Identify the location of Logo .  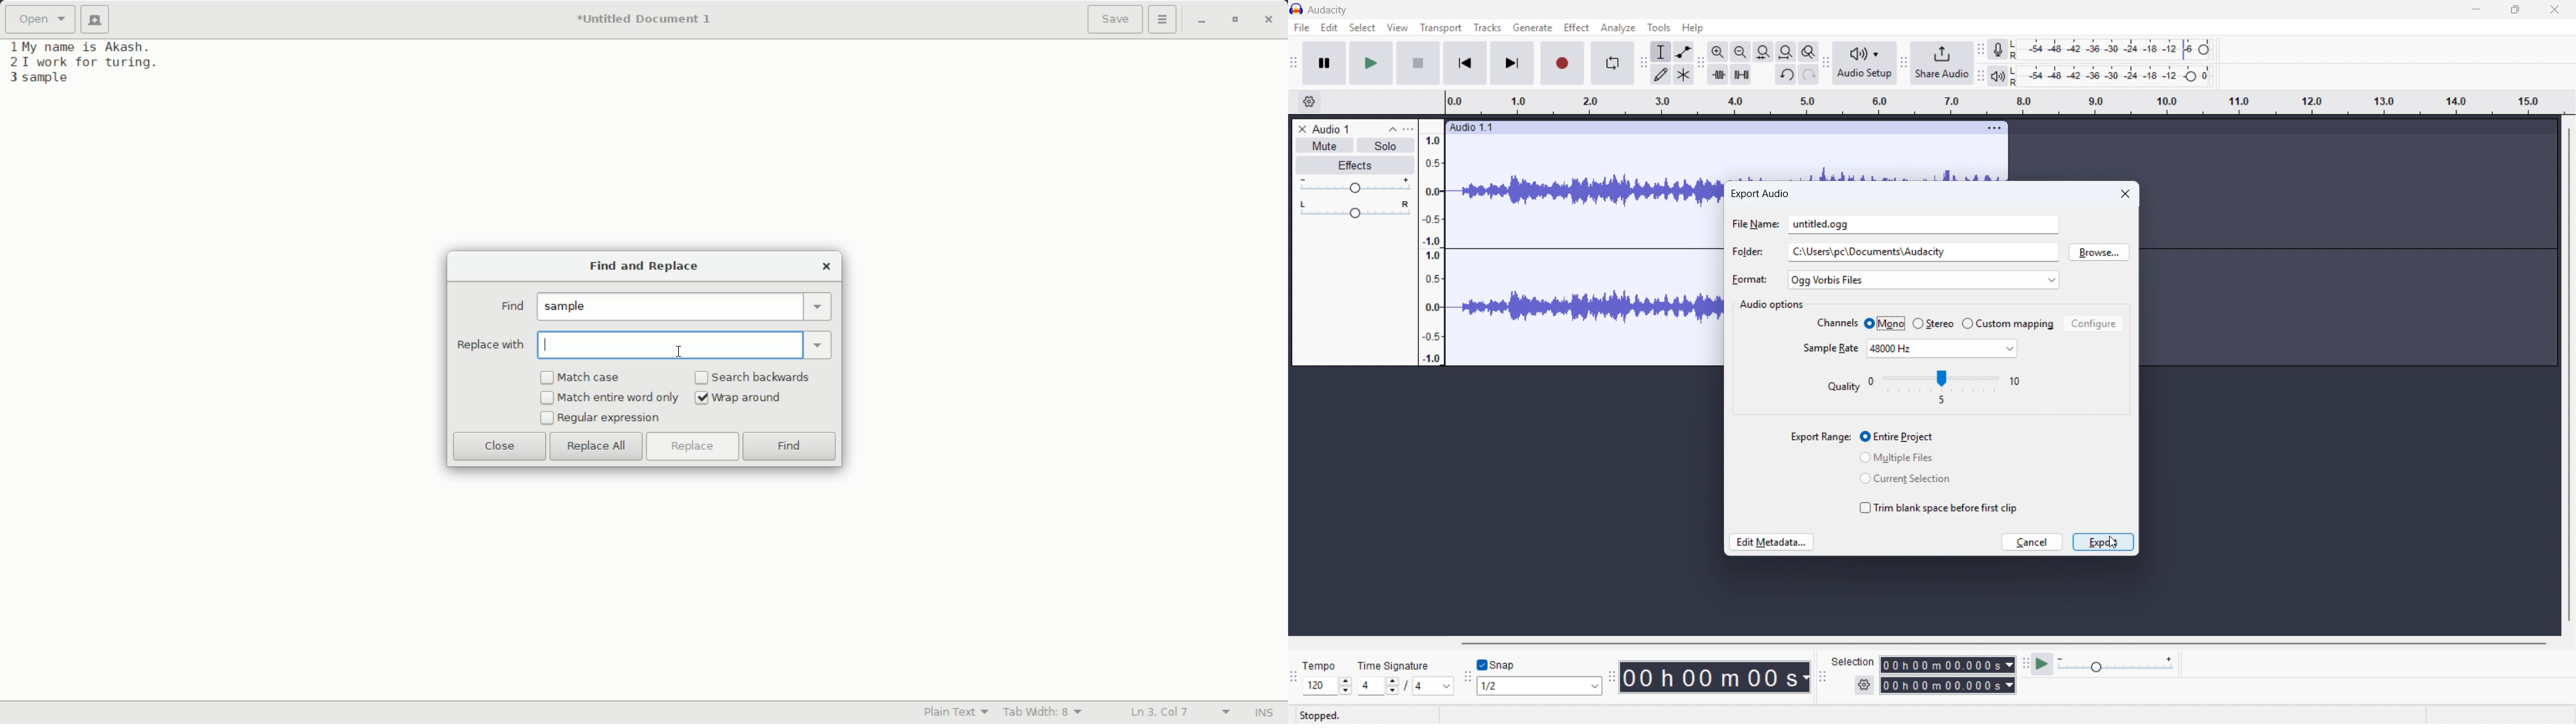
(1297, 9).